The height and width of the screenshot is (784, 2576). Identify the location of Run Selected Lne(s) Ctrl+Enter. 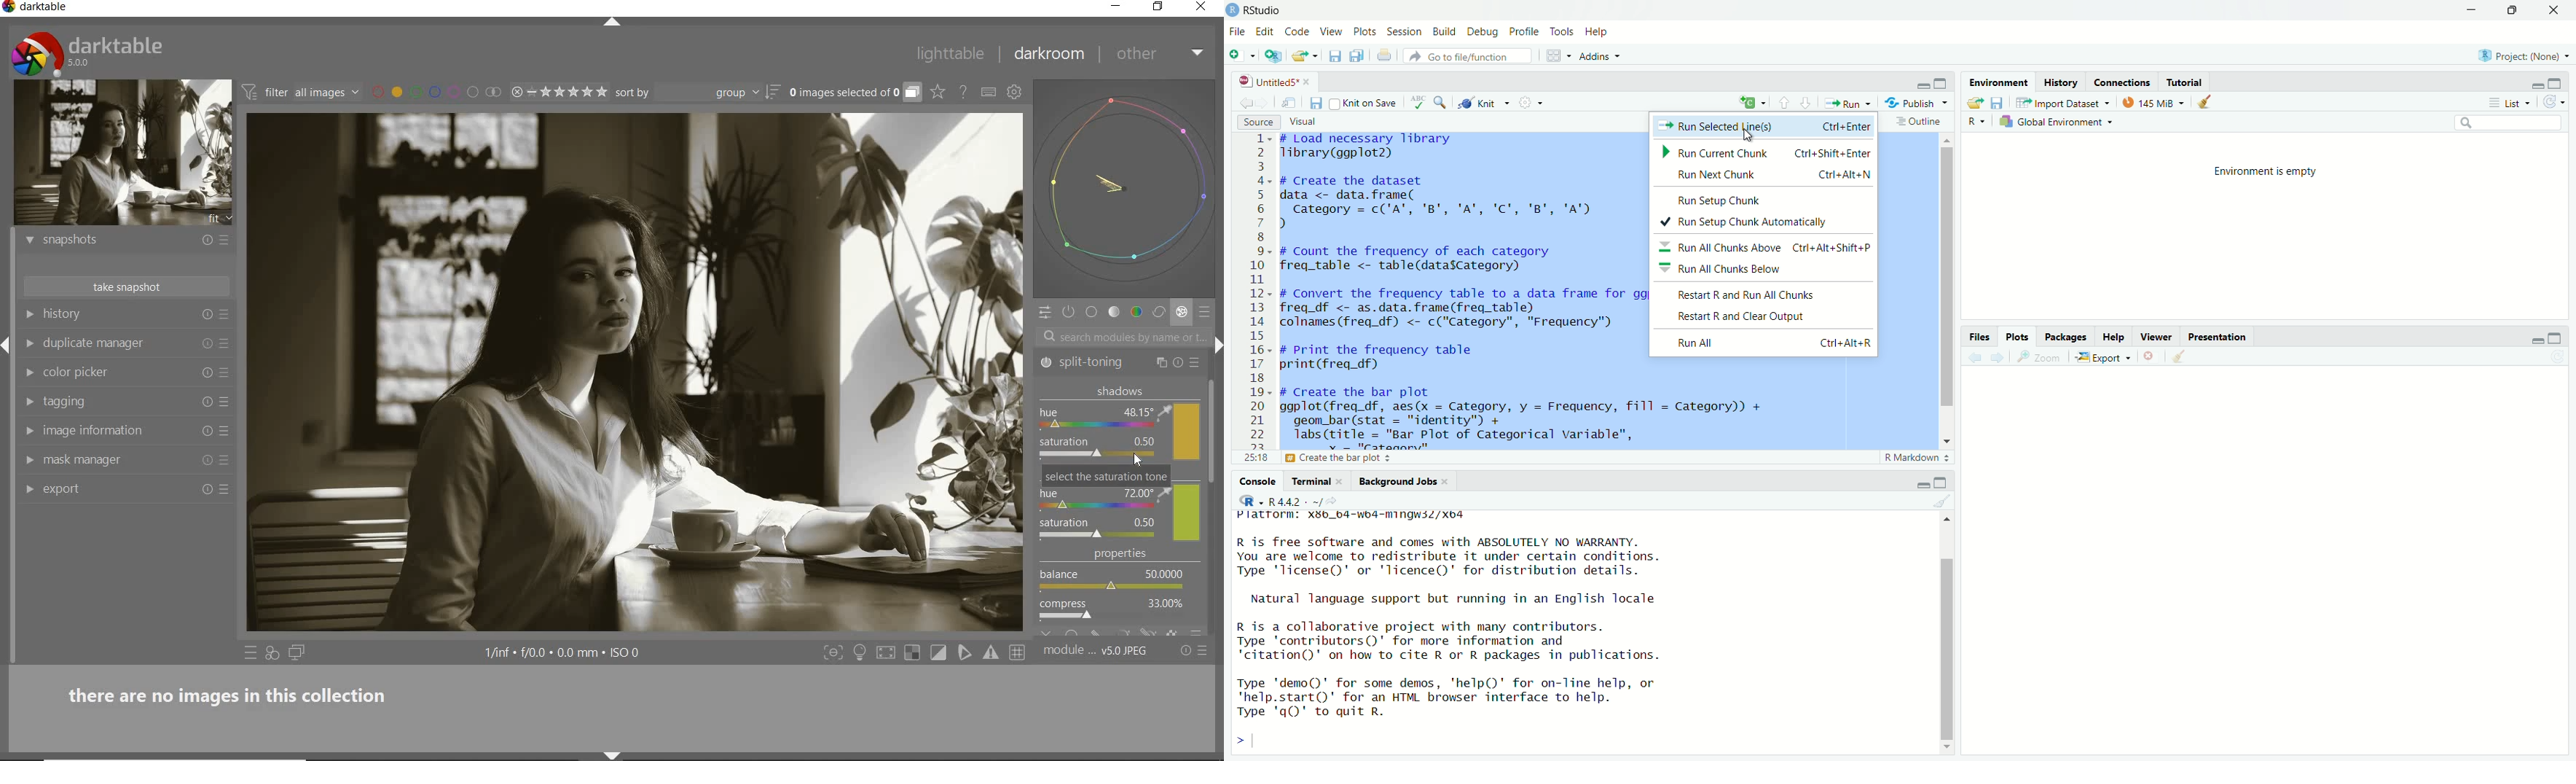
(1764, 126).